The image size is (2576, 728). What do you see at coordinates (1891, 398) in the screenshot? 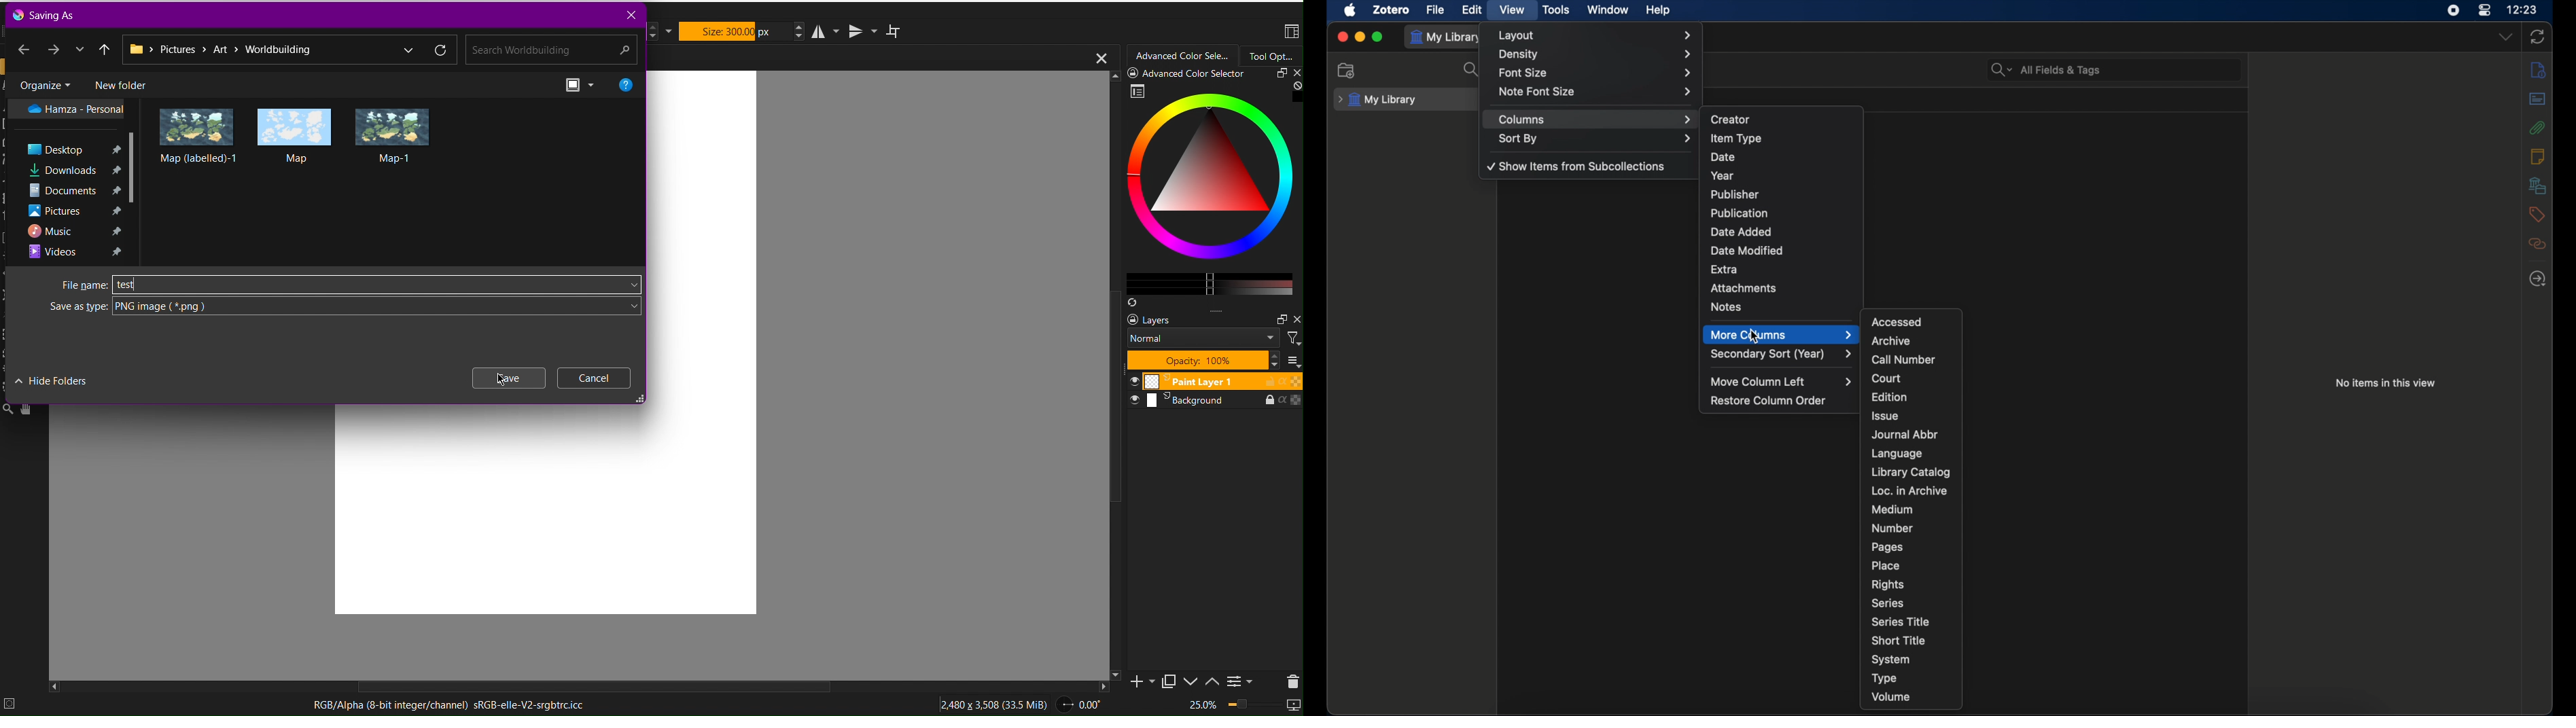
I see `edition` at bounding box center [1891, 398].